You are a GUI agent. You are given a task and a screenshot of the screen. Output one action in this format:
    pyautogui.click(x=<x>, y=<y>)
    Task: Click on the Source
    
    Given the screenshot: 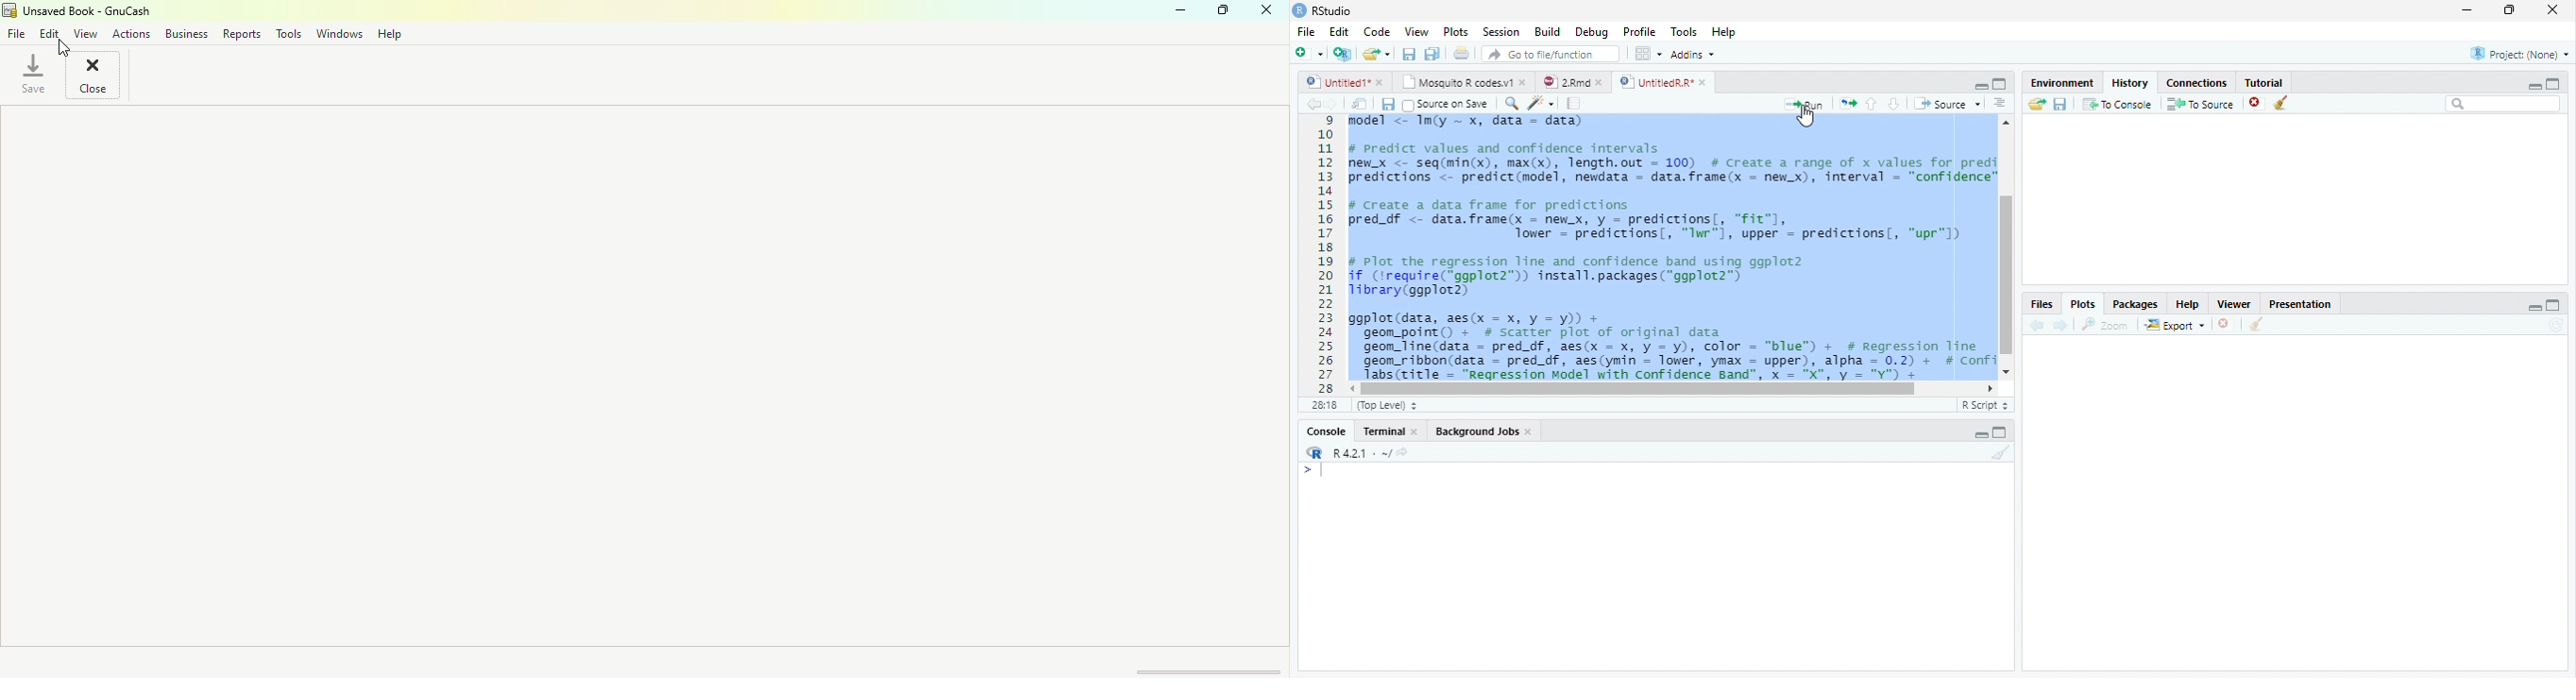 What is the action you would take?
    pyautogui.click(x=1948, y=105)
    